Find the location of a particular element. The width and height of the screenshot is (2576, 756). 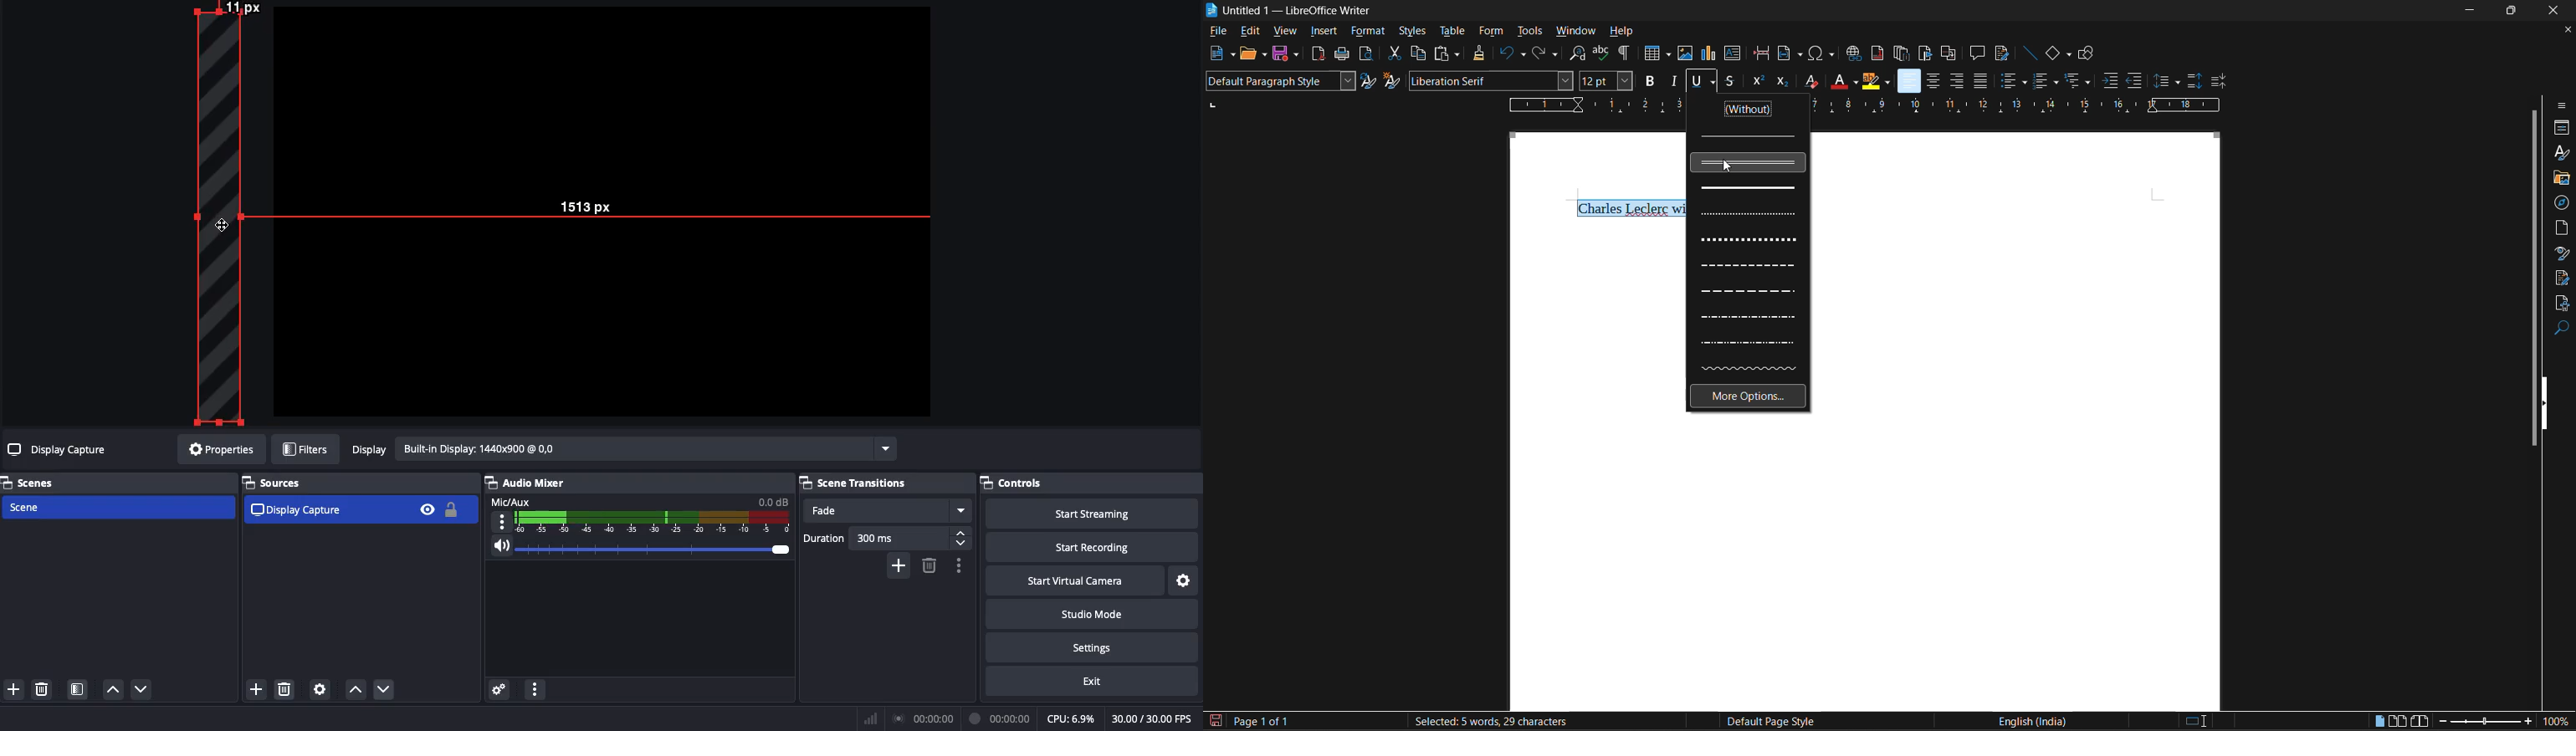

double underline is located at coordinates (1748, 162).